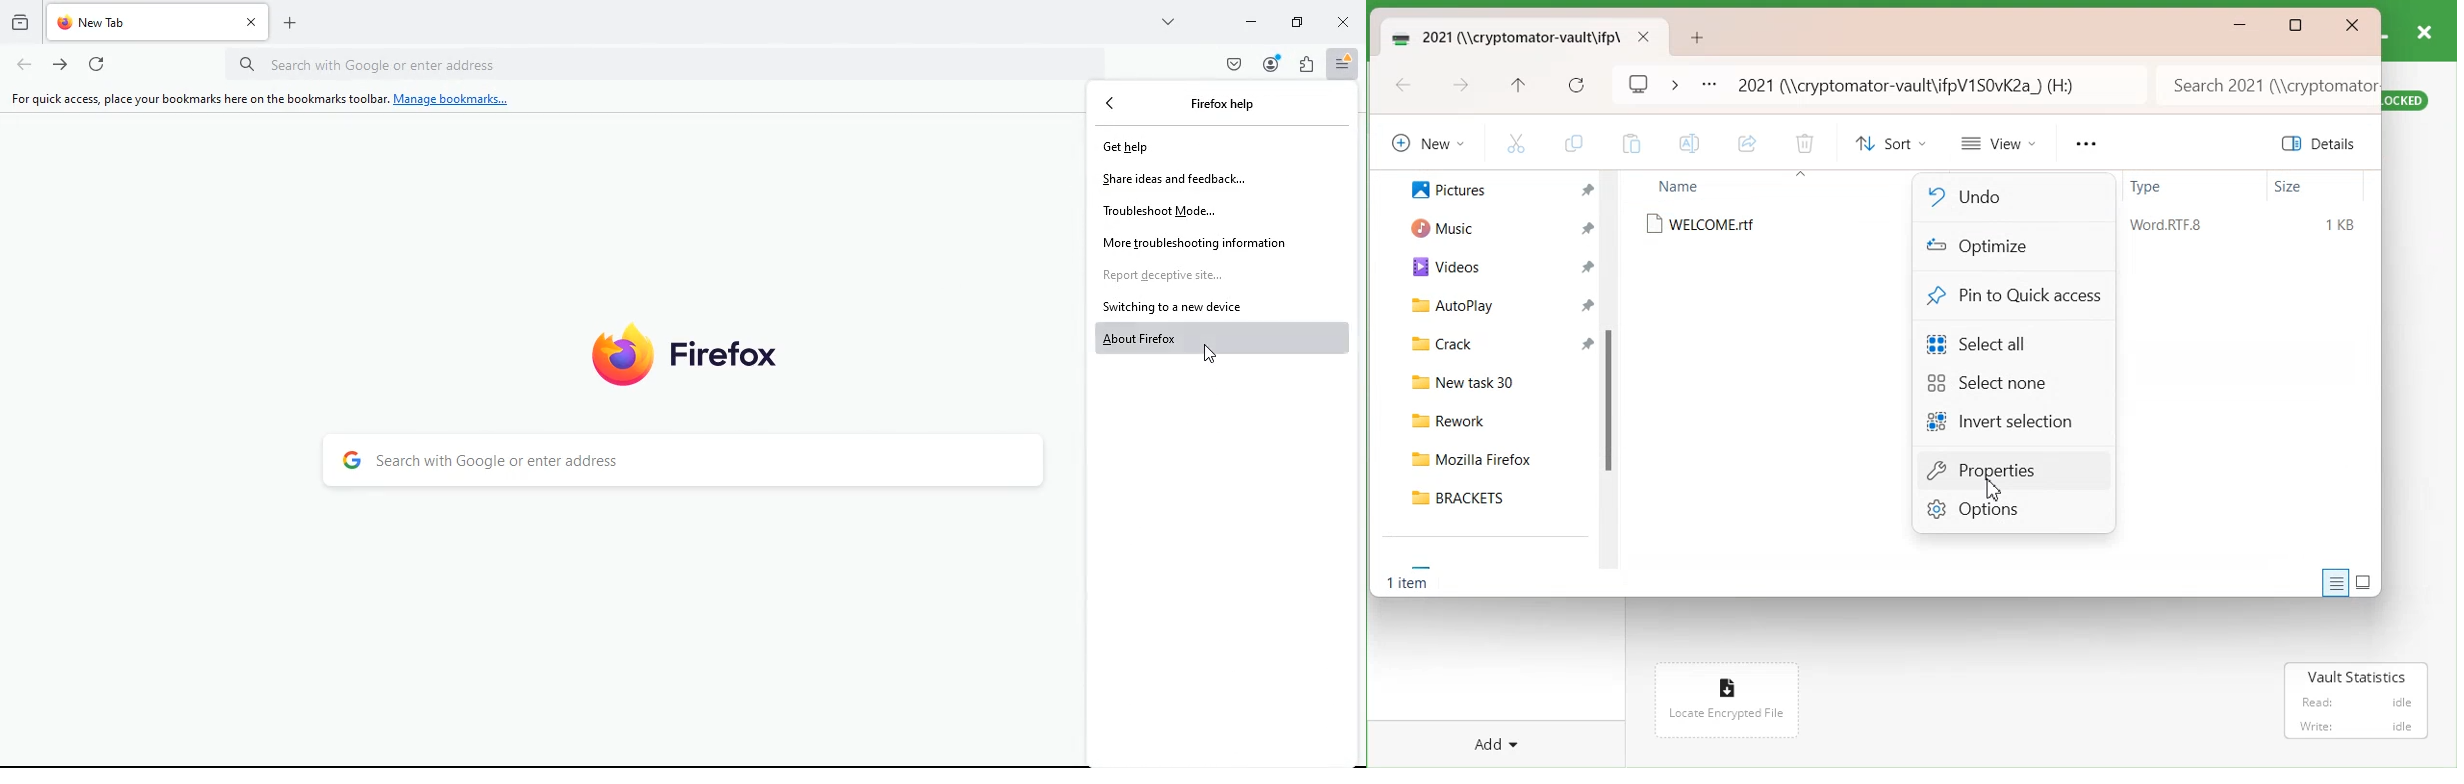 Image resolution: width=2464 pixels, height=784 pixels. What do you see at coordinates (670, 65) in the screenshot?
I see `Search bar` at bounding box center [670, 65].